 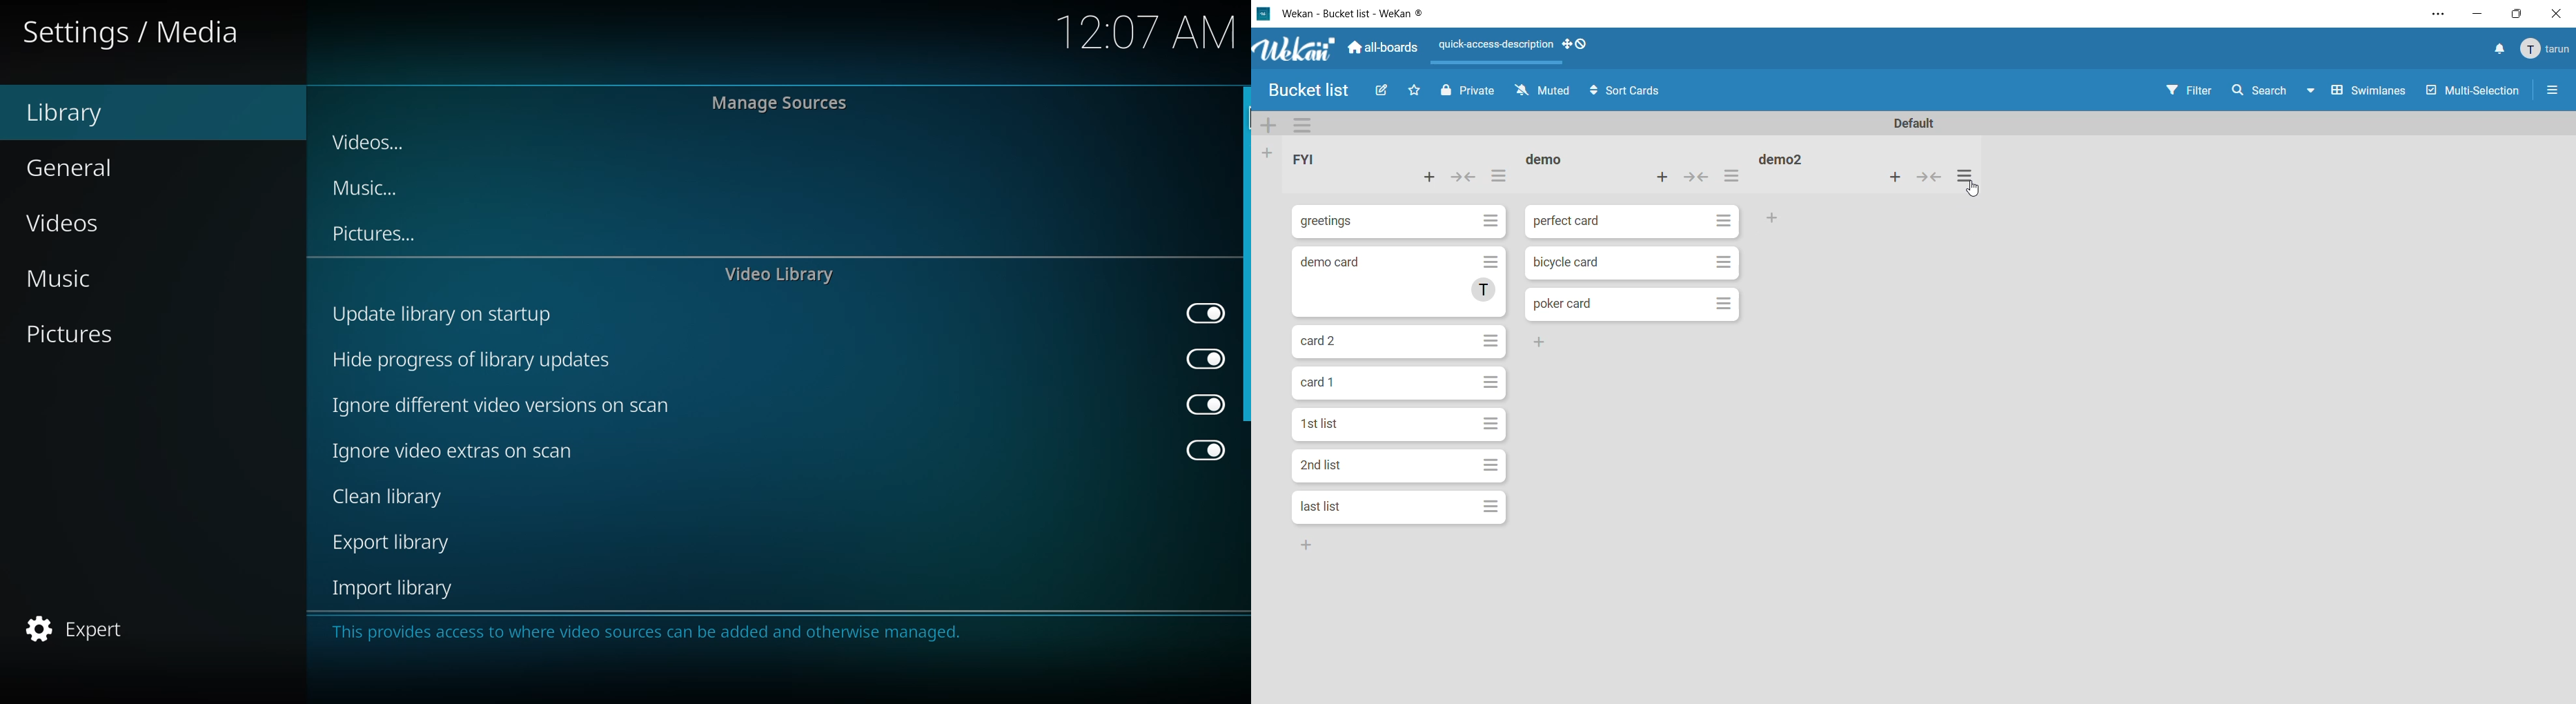 What do you see at coordinates (1382, 49) in the screenshot?
I see `all boards` at bounding box center [1382, 49].